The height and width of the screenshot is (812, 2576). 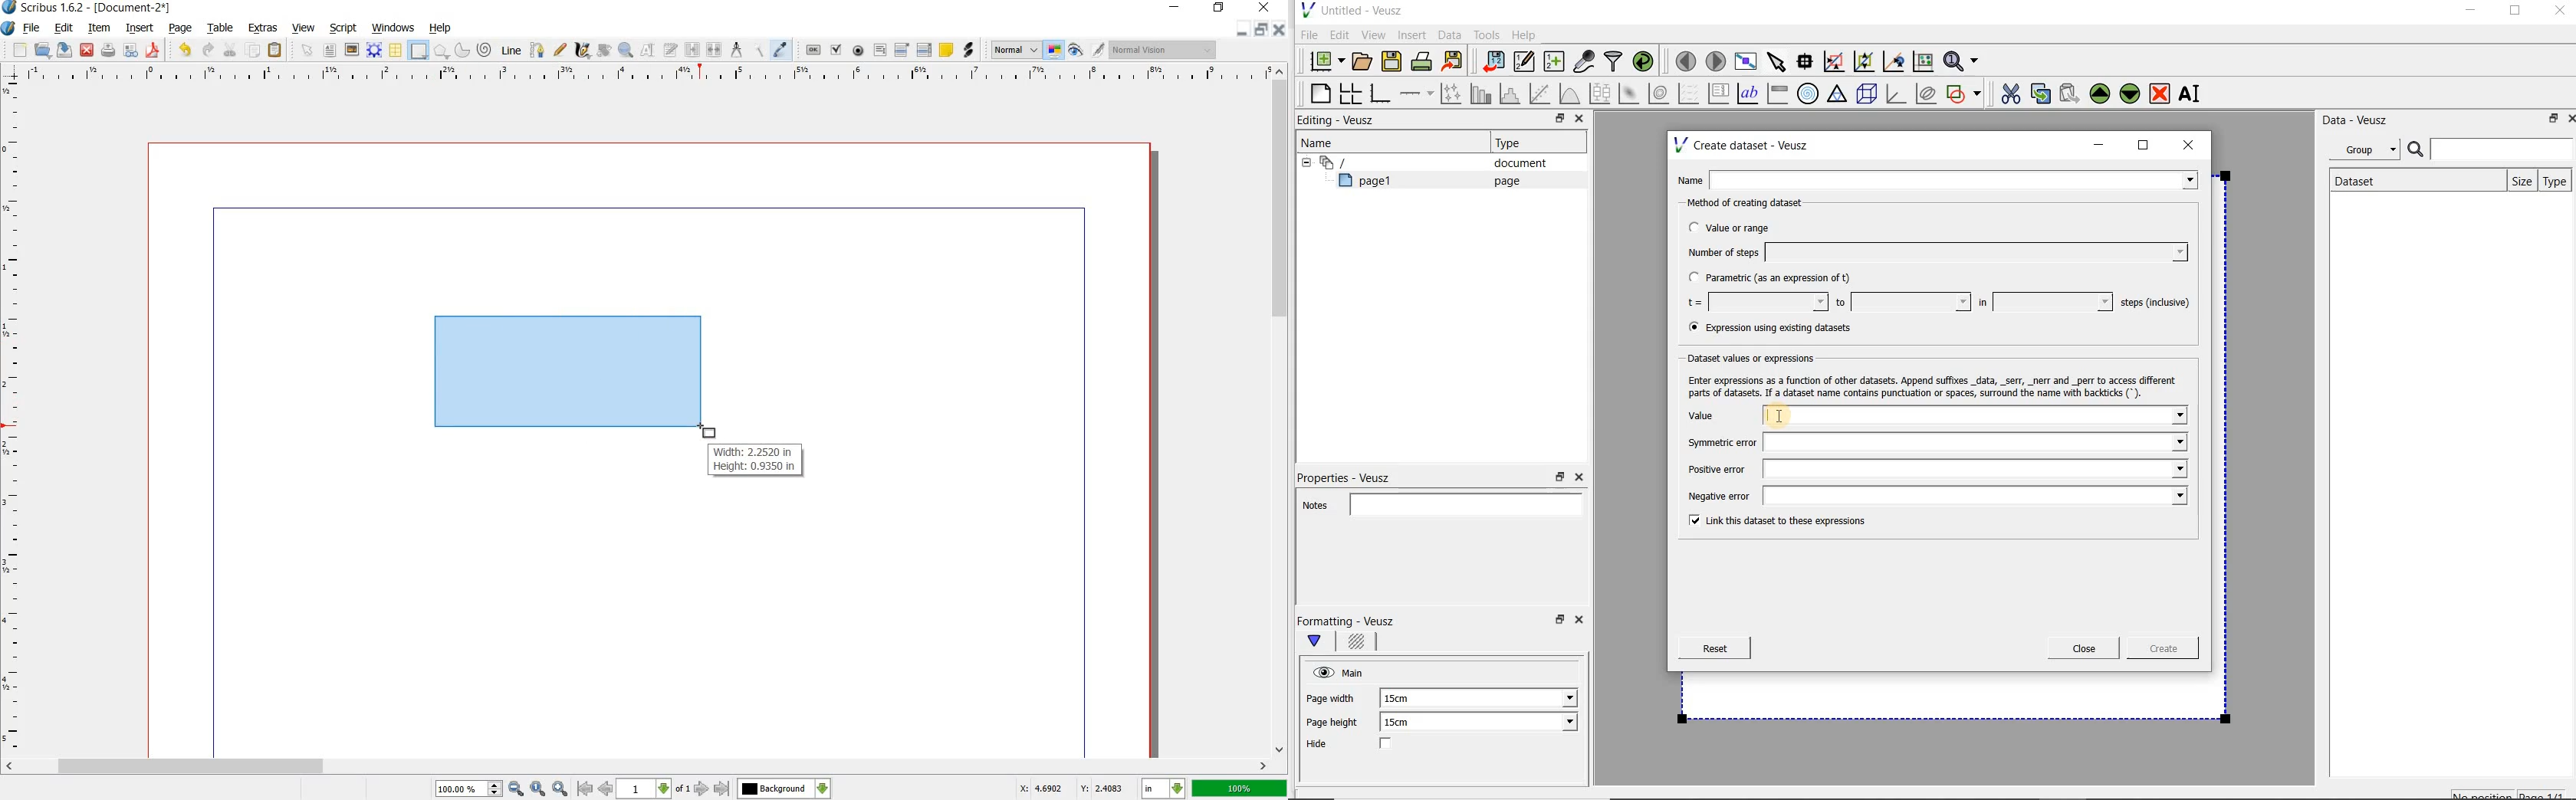 I want to click on Width: 2.2520 in Height: 0.9350 in, so click(x=754, y=461).